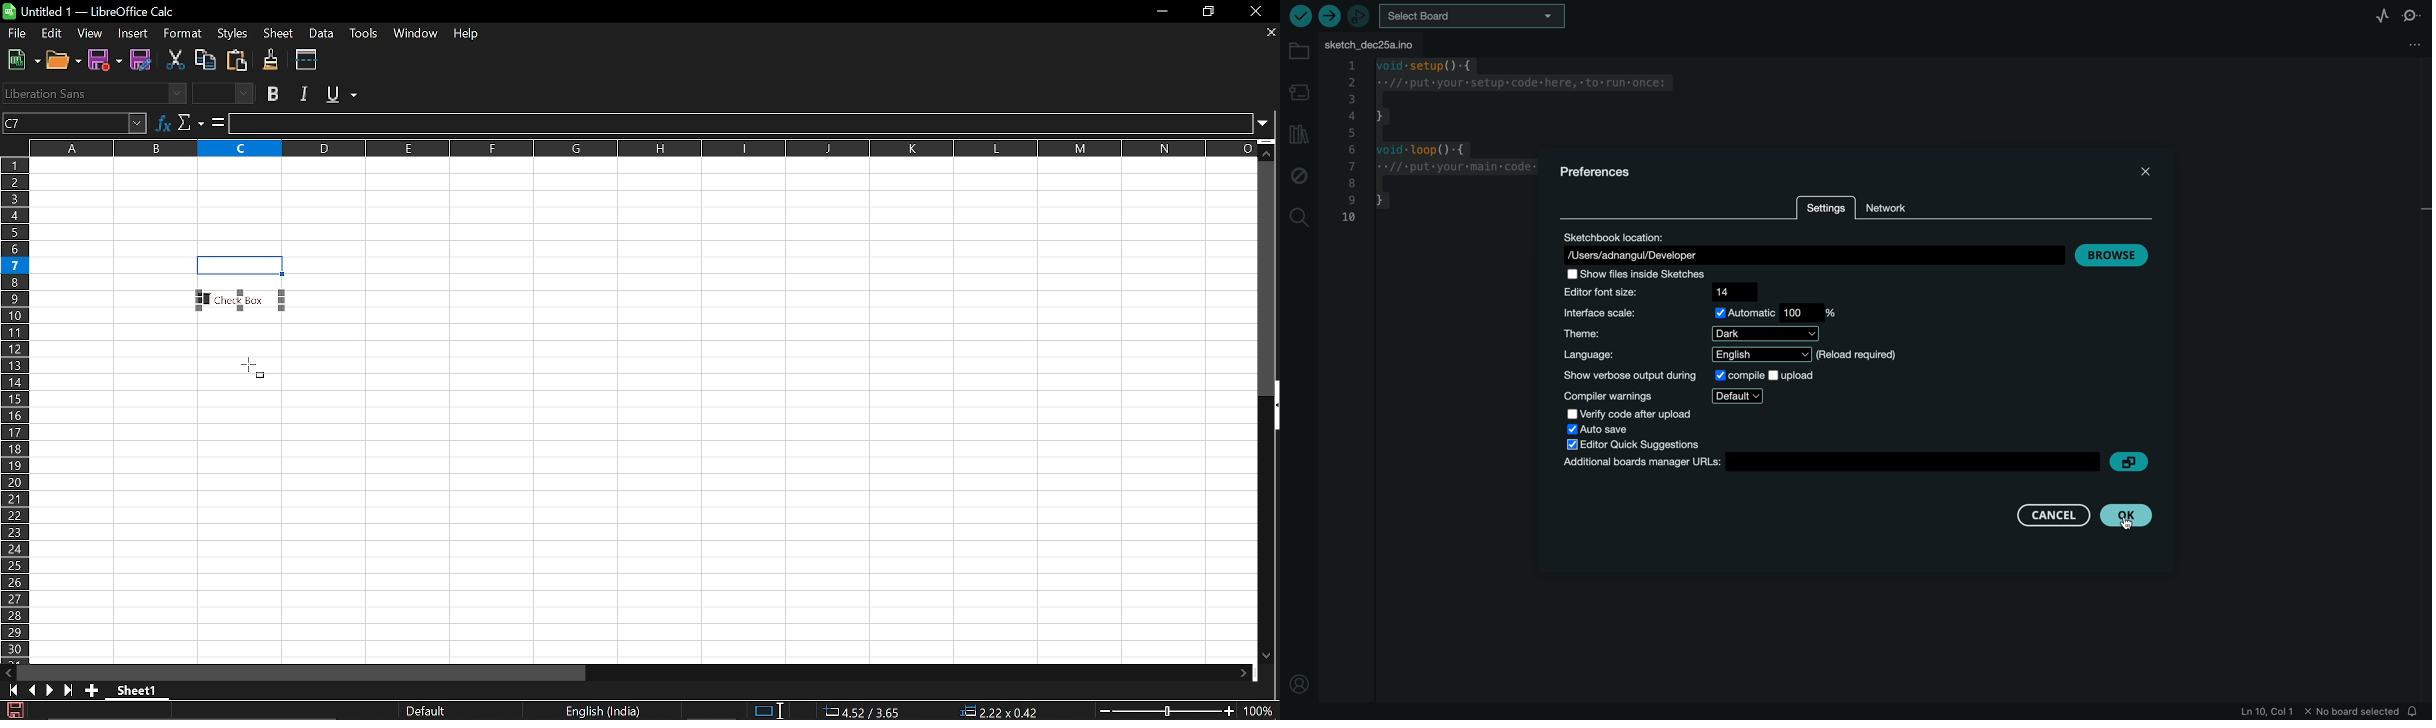 Image resolution: width=2436 pixels, height=728 pixels. What do you see at coordinates (50, 690) in the screenshot?
I see `Next sheet` at bounding box center [50, 690].